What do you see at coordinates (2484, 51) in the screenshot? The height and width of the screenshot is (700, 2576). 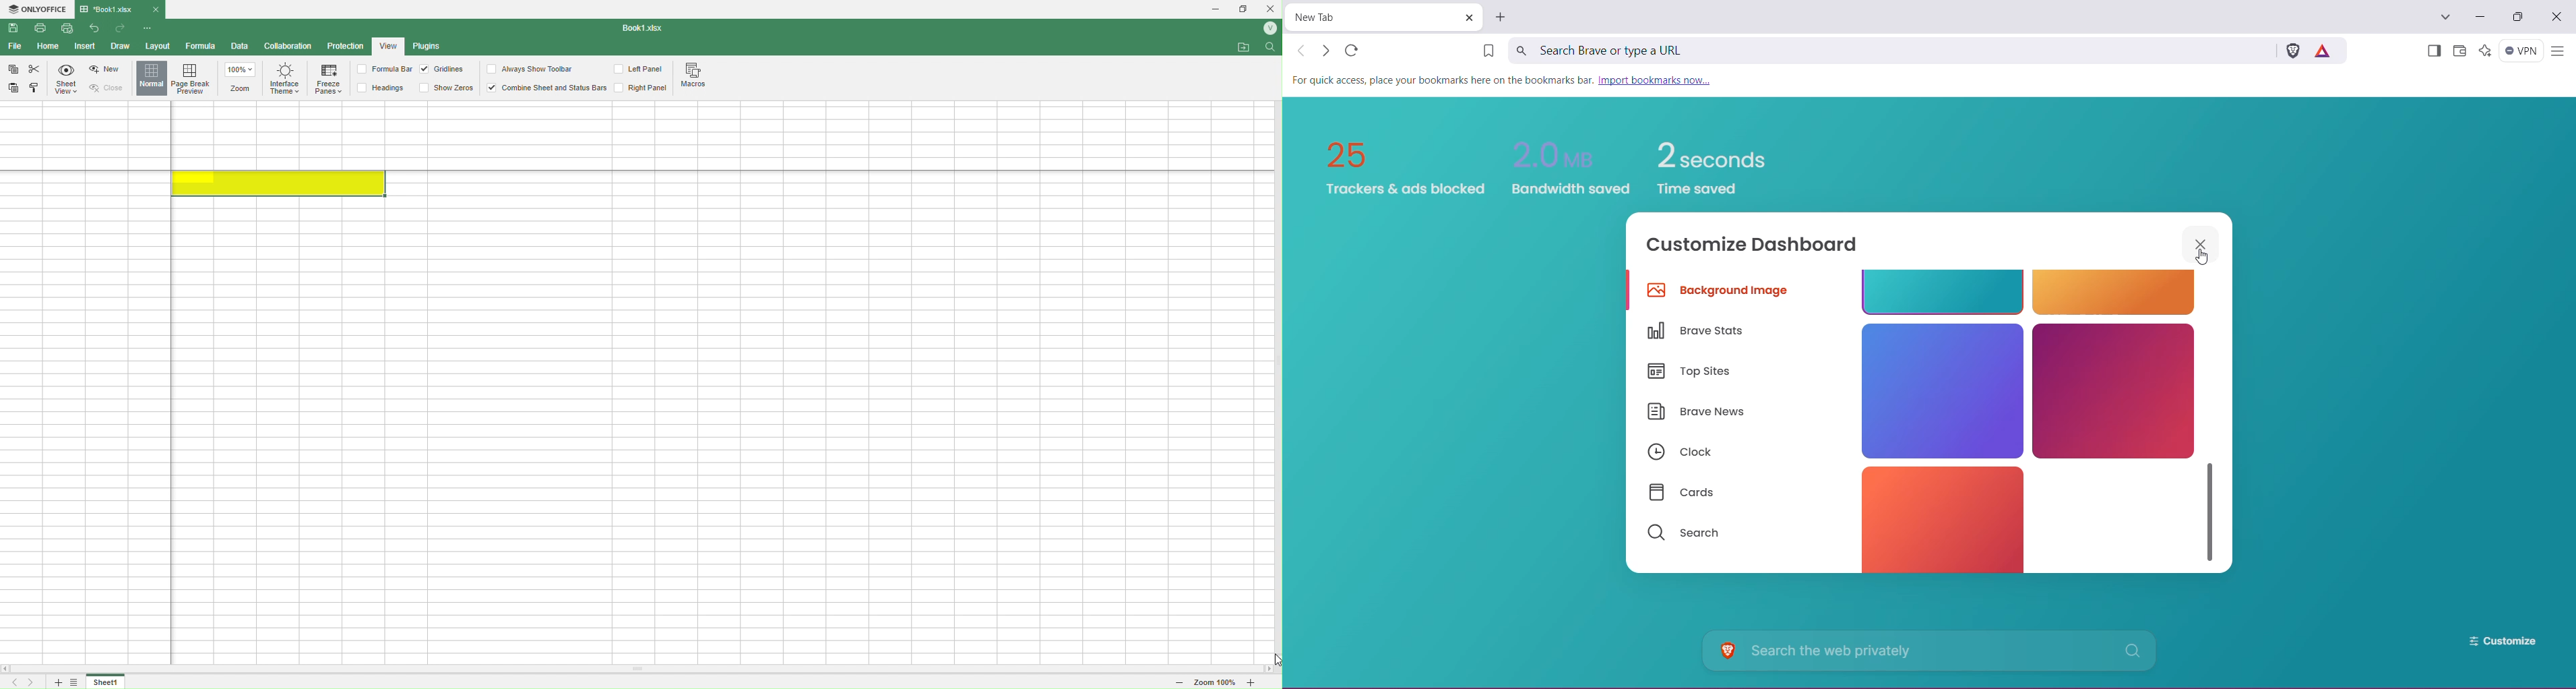 I see `Leo AI` at bounding box center [2484, 51].